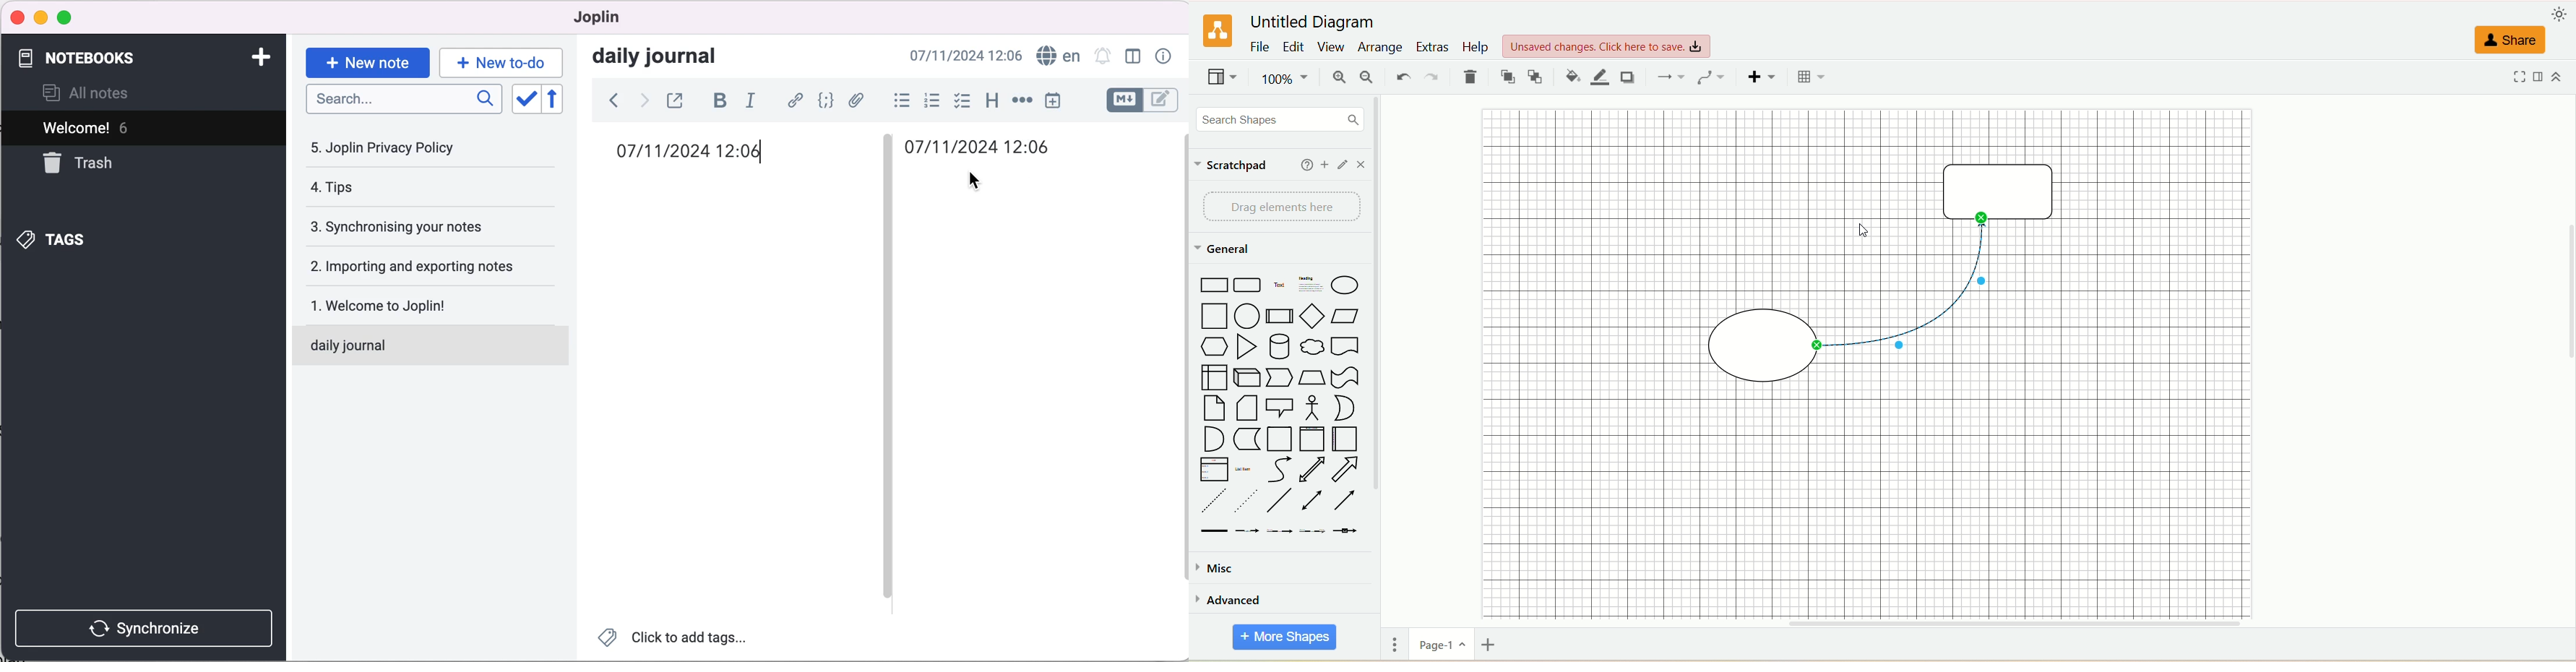 The width and height of the screenshot is (2576, 672). I want to click on attach file, so click(856, 100).